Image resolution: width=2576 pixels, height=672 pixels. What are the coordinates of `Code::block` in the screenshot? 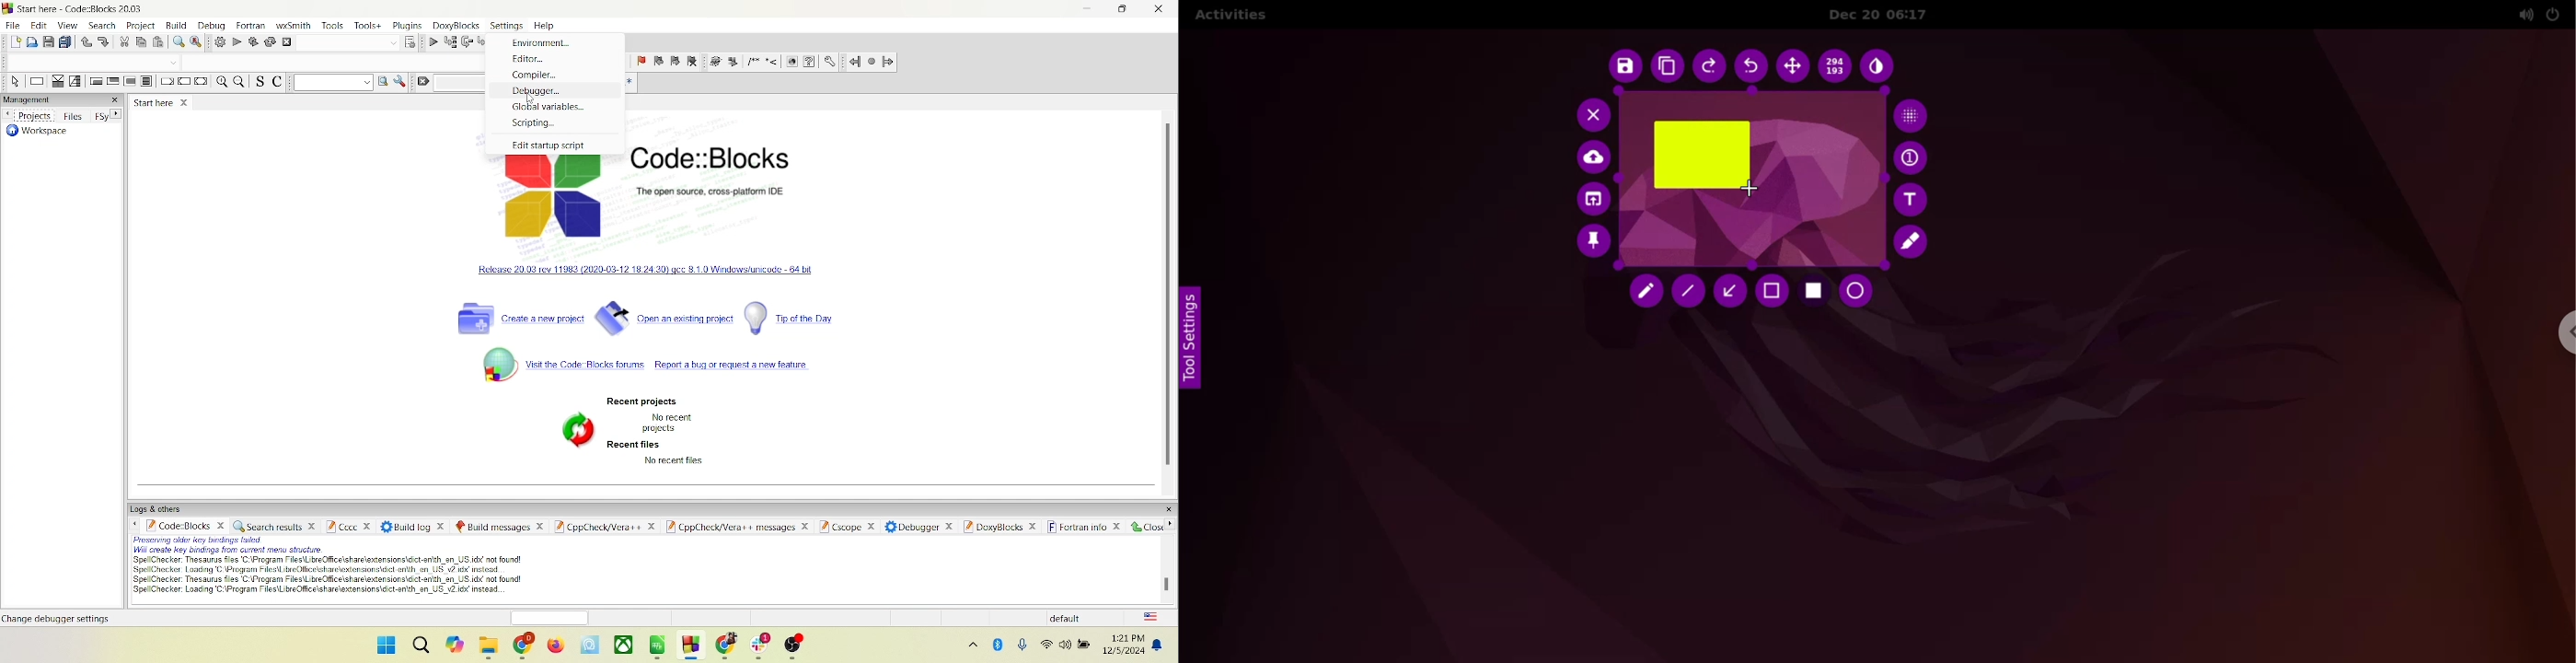 It's located at (708, 175).